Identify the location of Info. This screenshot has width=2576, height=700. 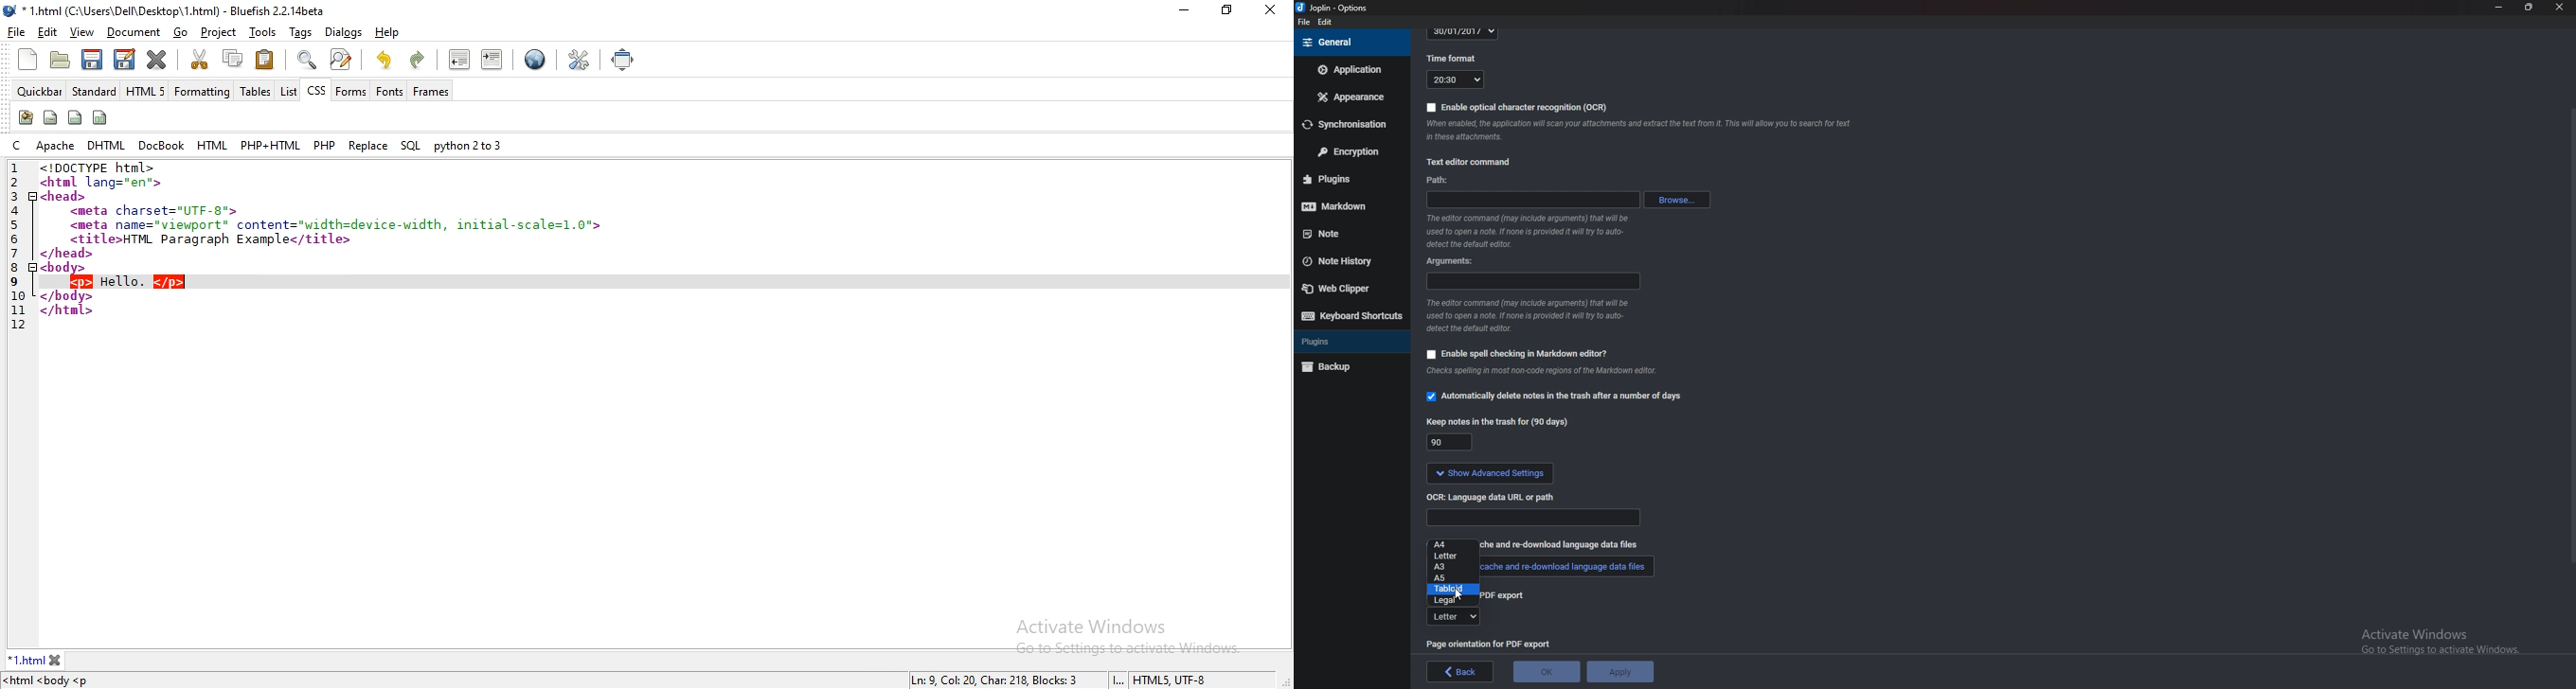
(1534, 231).